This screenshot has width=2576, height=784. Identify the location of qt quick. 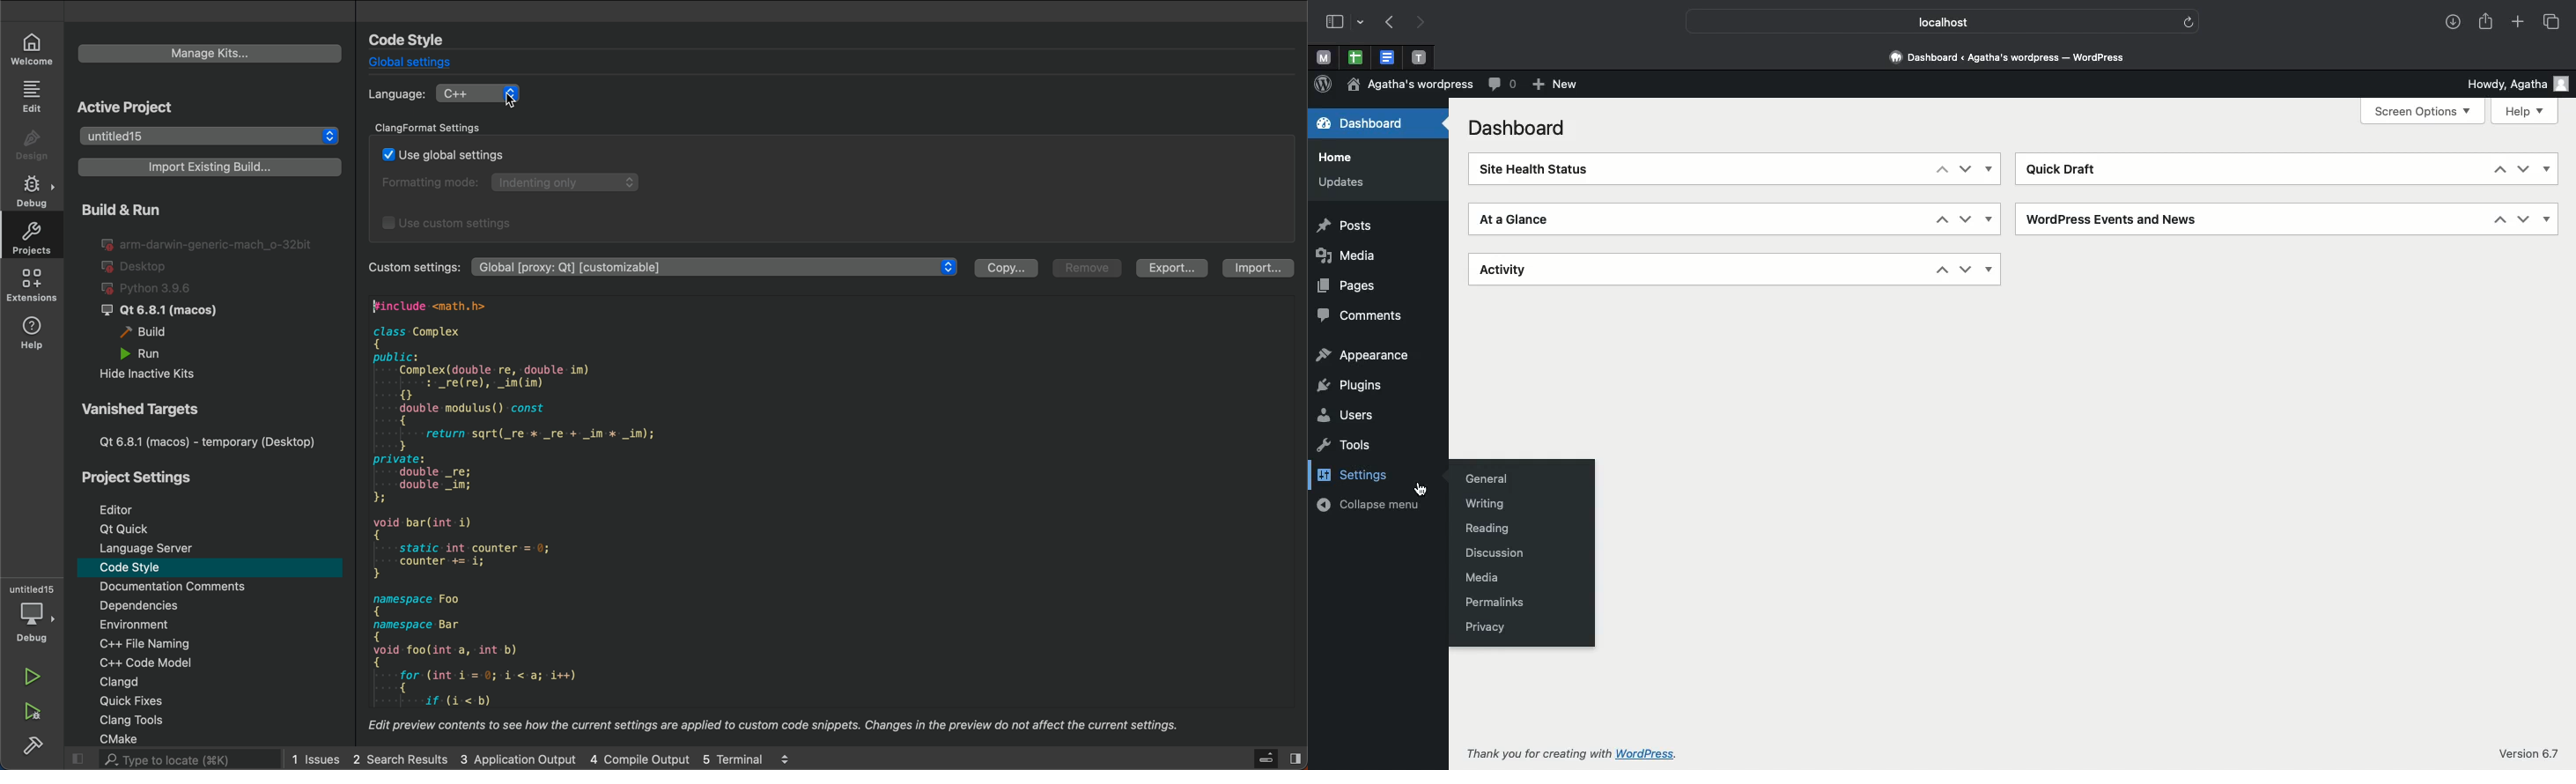
(122, 529).